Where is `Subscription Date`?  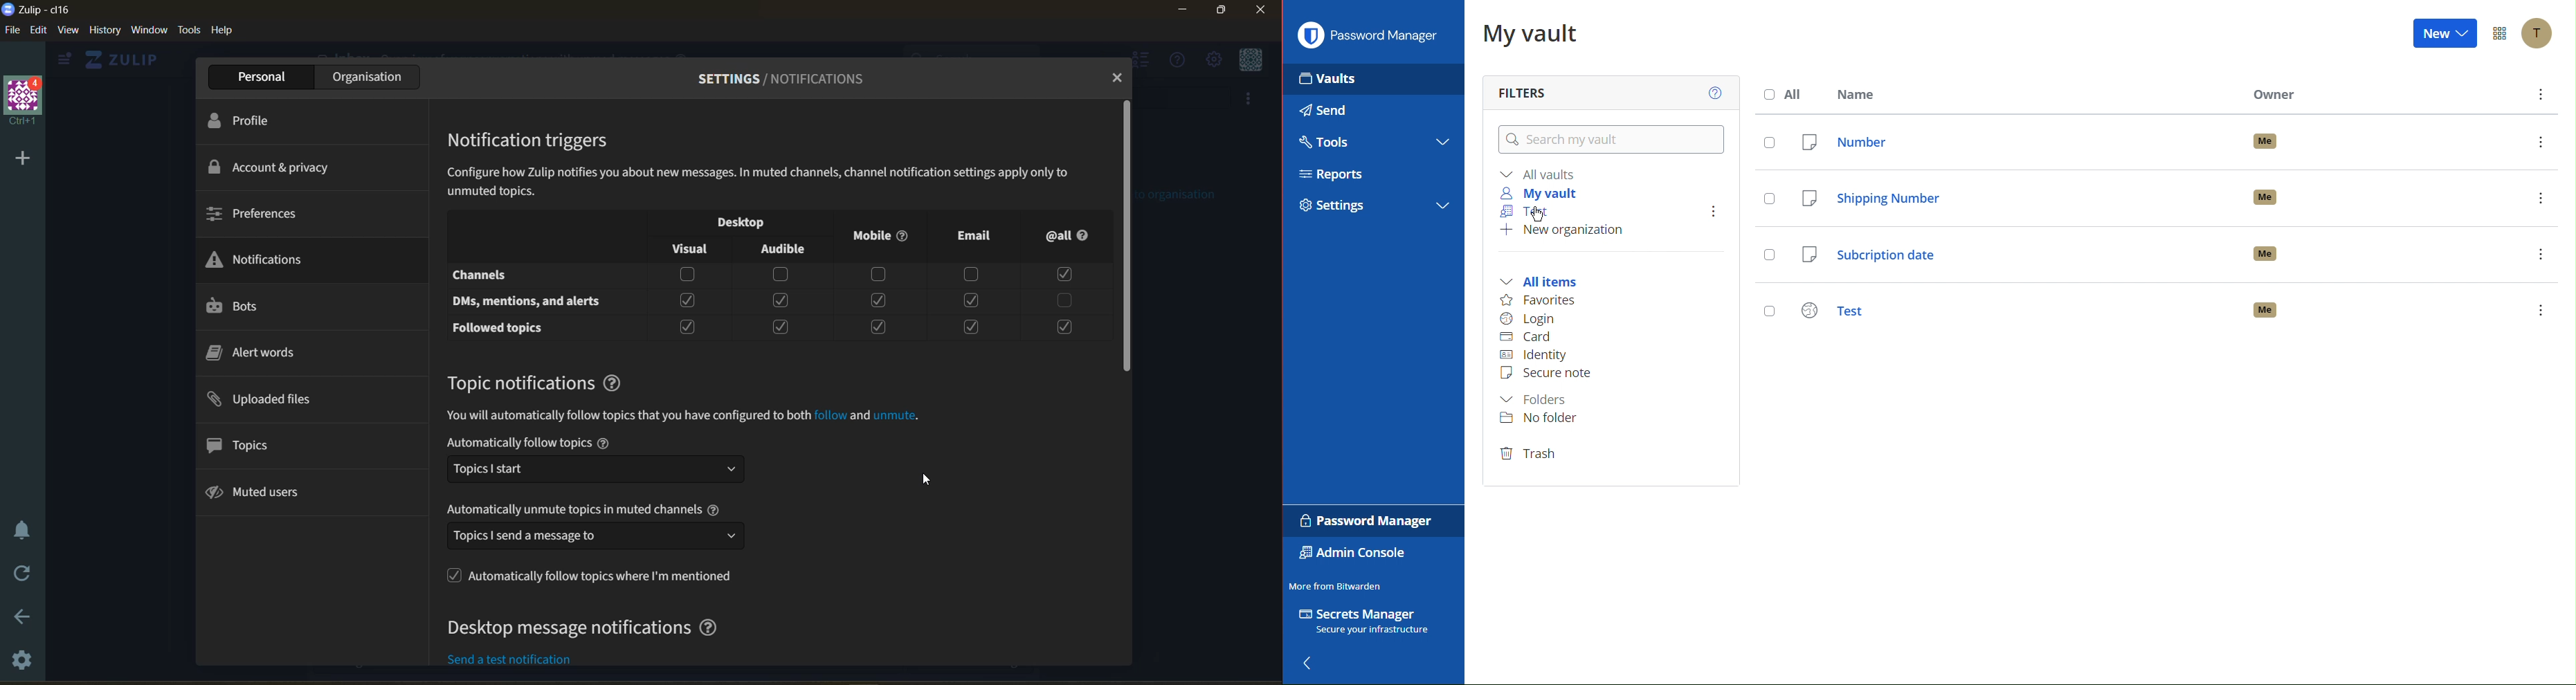
Subscription Date is located at coordinates (2173, 255).